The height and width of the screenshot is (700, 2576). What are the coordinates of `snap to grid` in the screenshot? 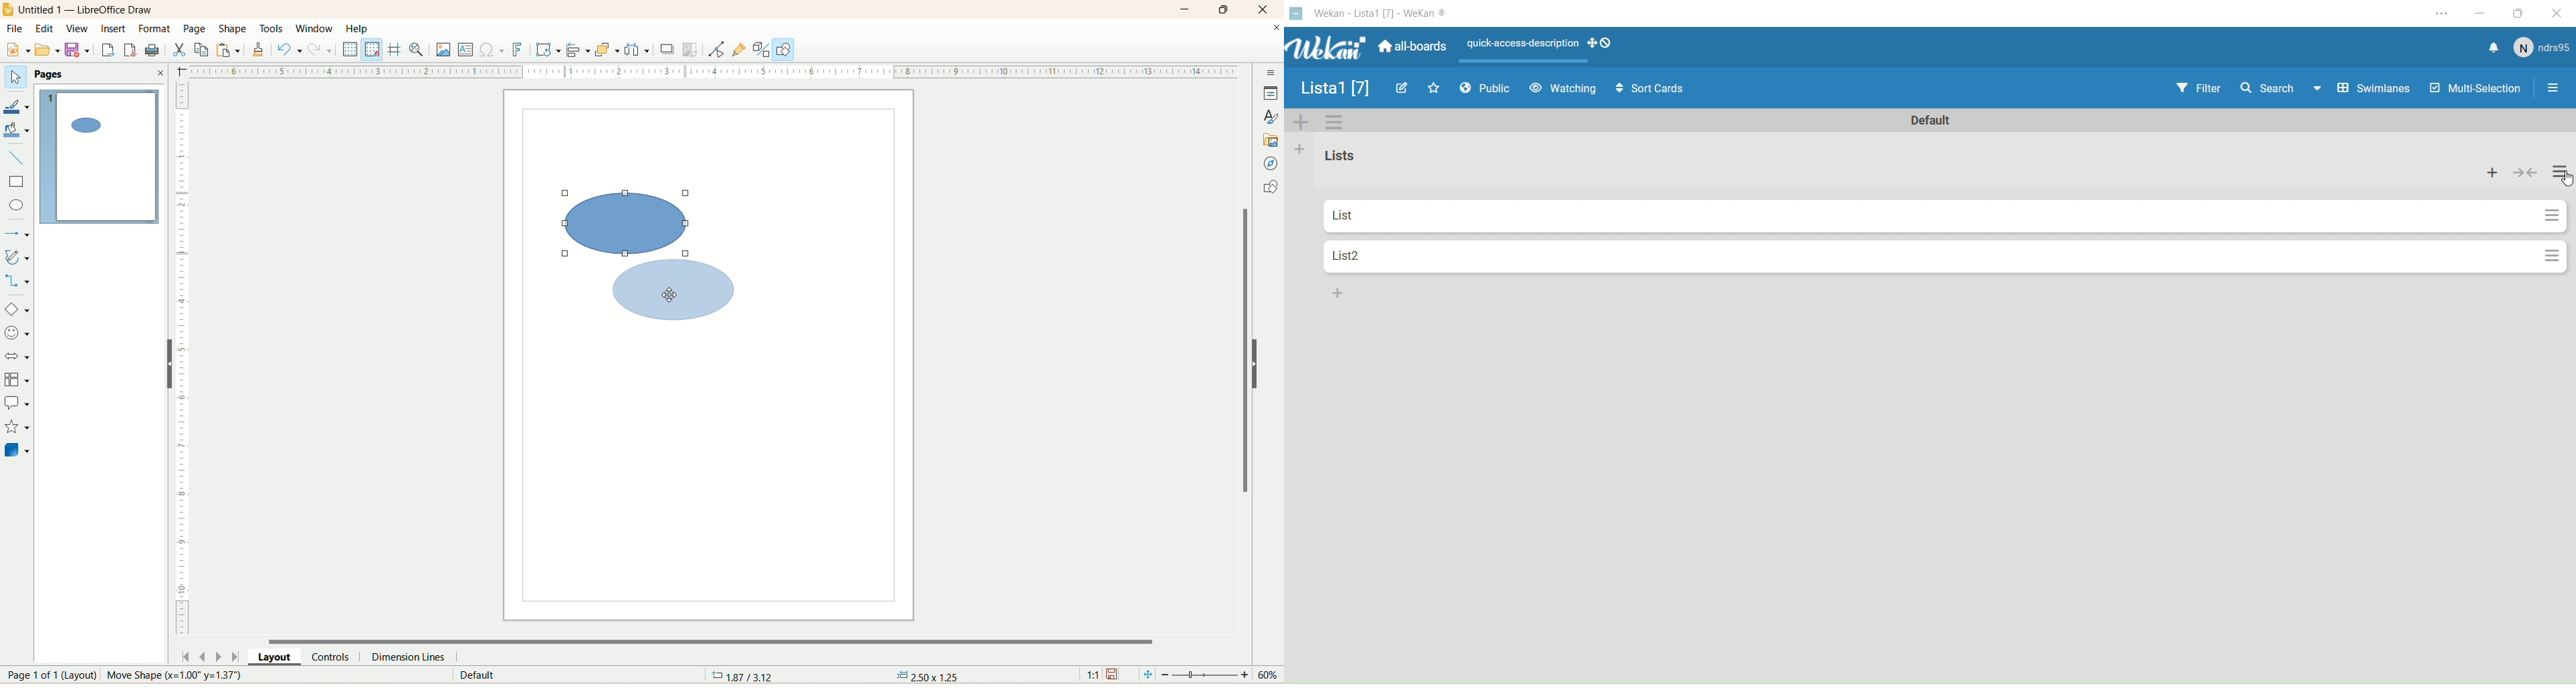 It's located at (375, 51).